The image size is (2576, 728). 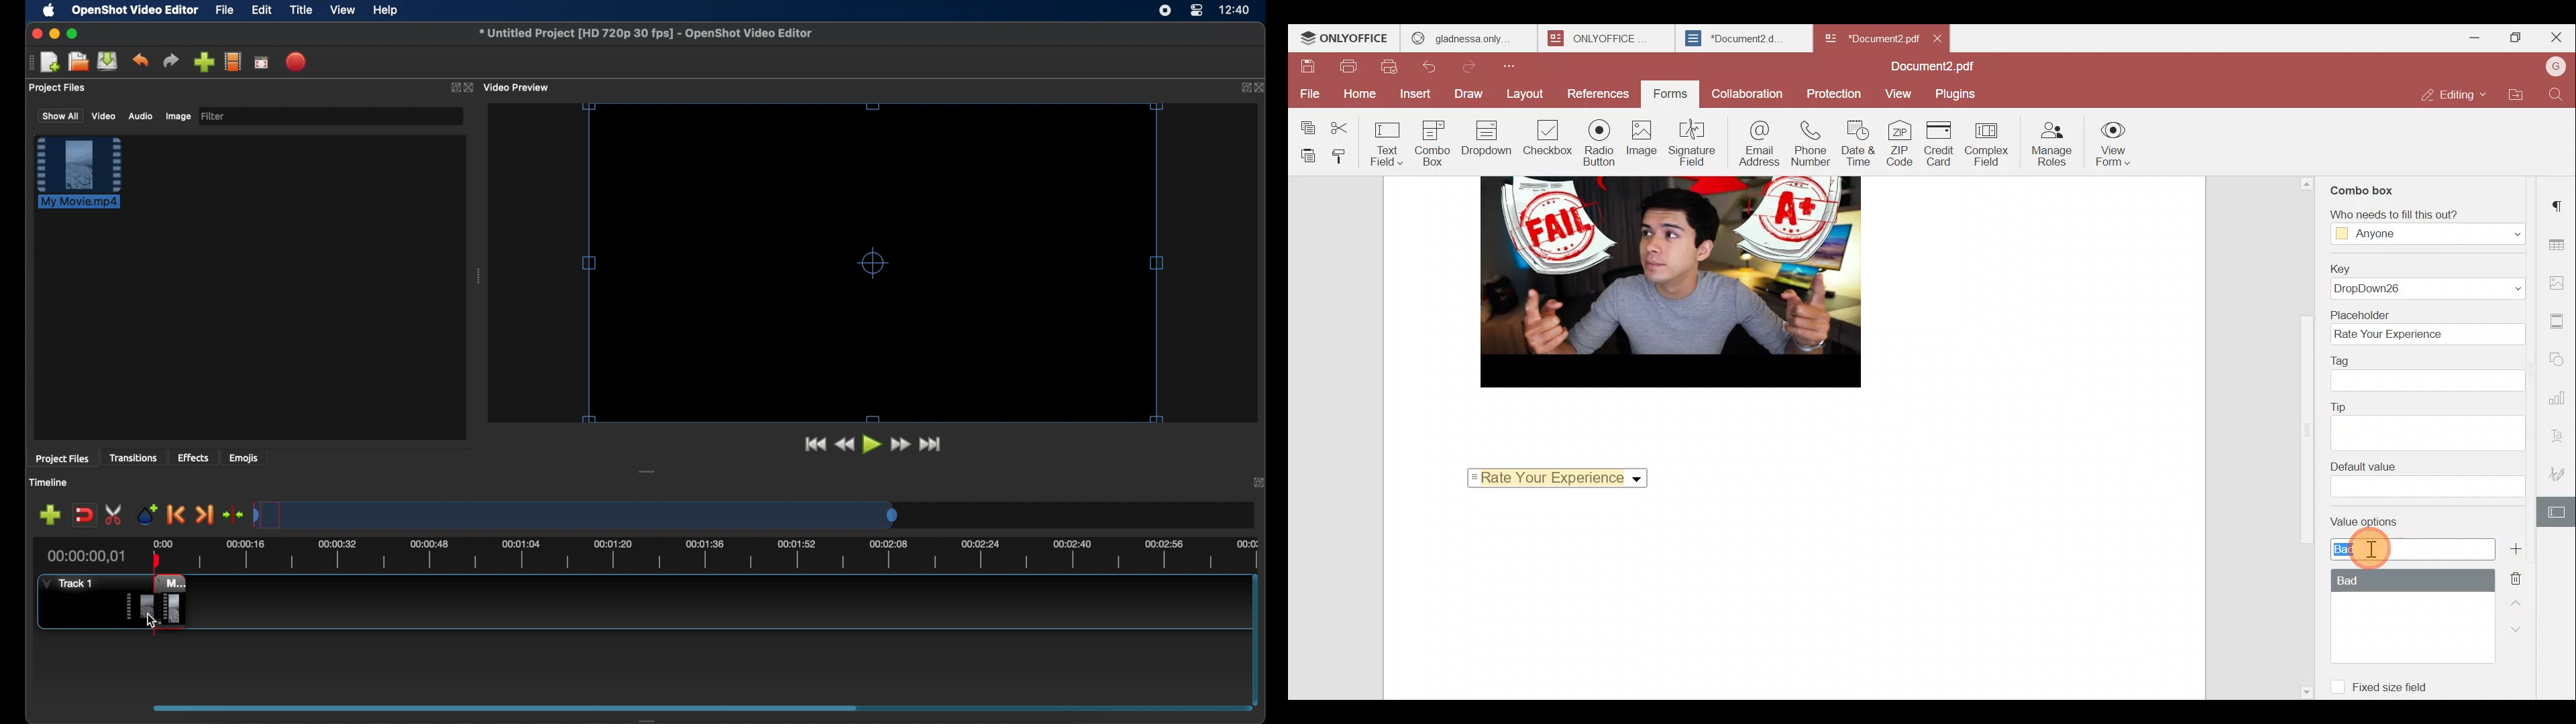 What do you see at coordinates (136, 11) in the screenshot?
I see `openshot video editor` at bounding box center [136, 11].